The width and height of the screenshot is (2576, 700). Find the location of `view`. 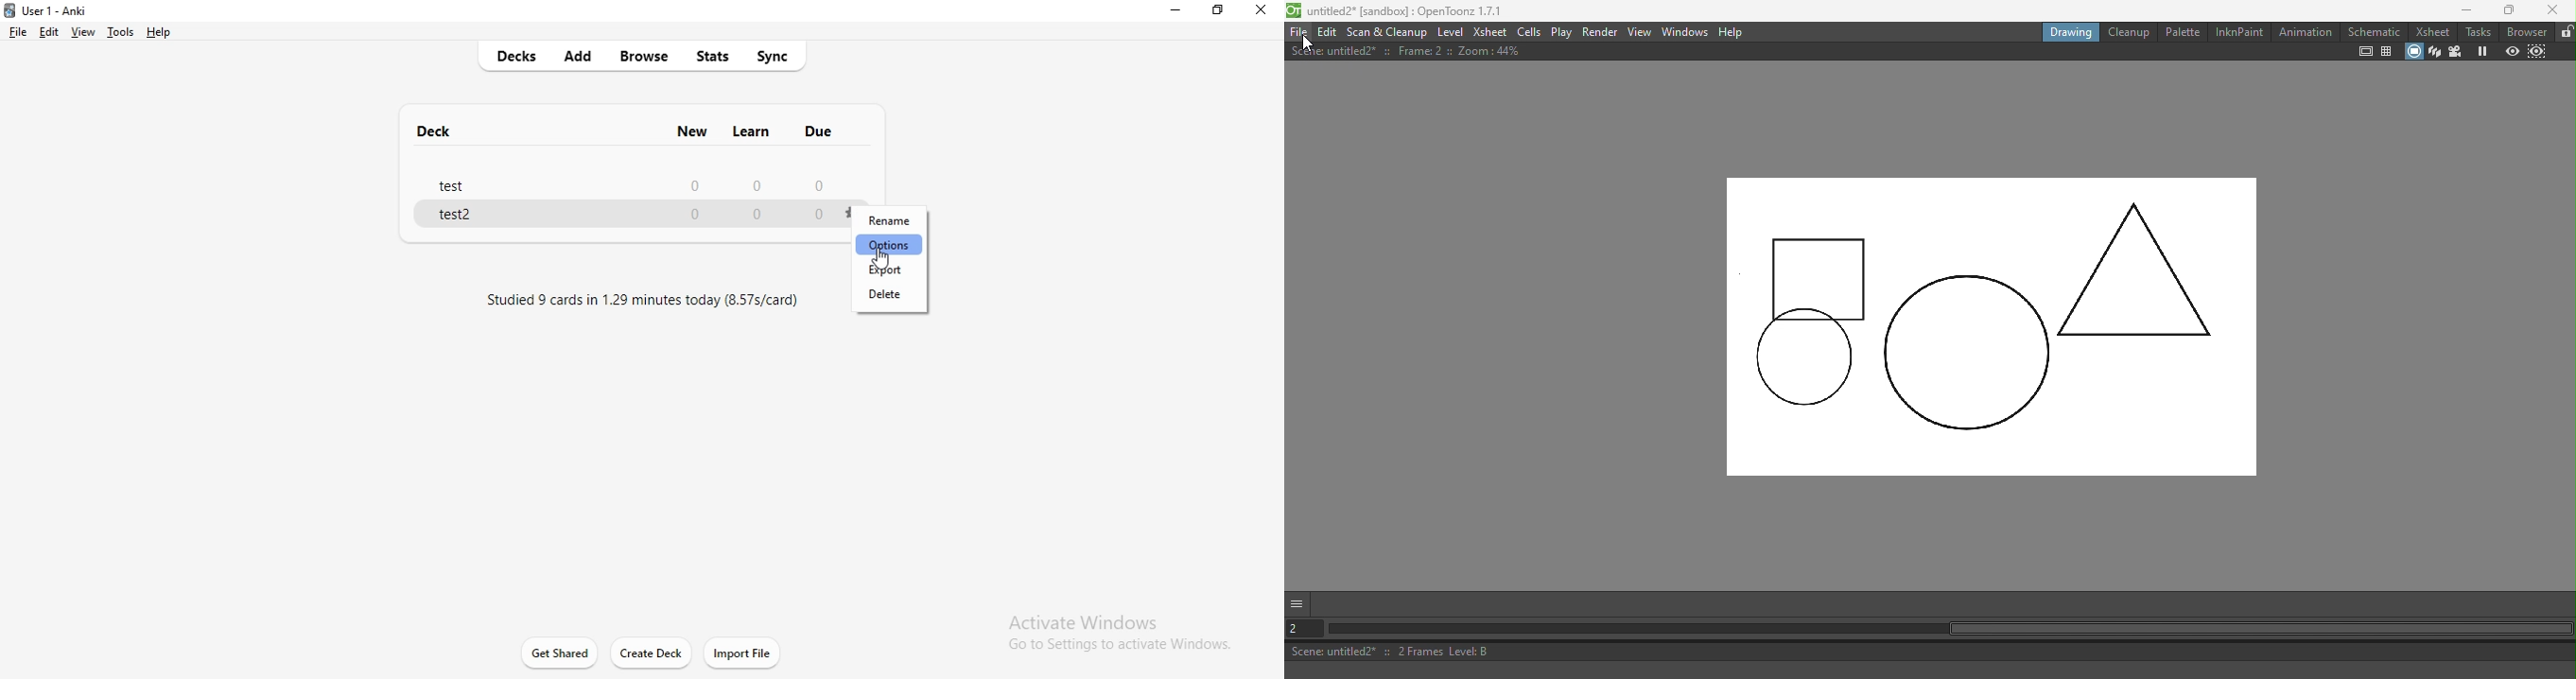

view is located at coordinates (84, 32).